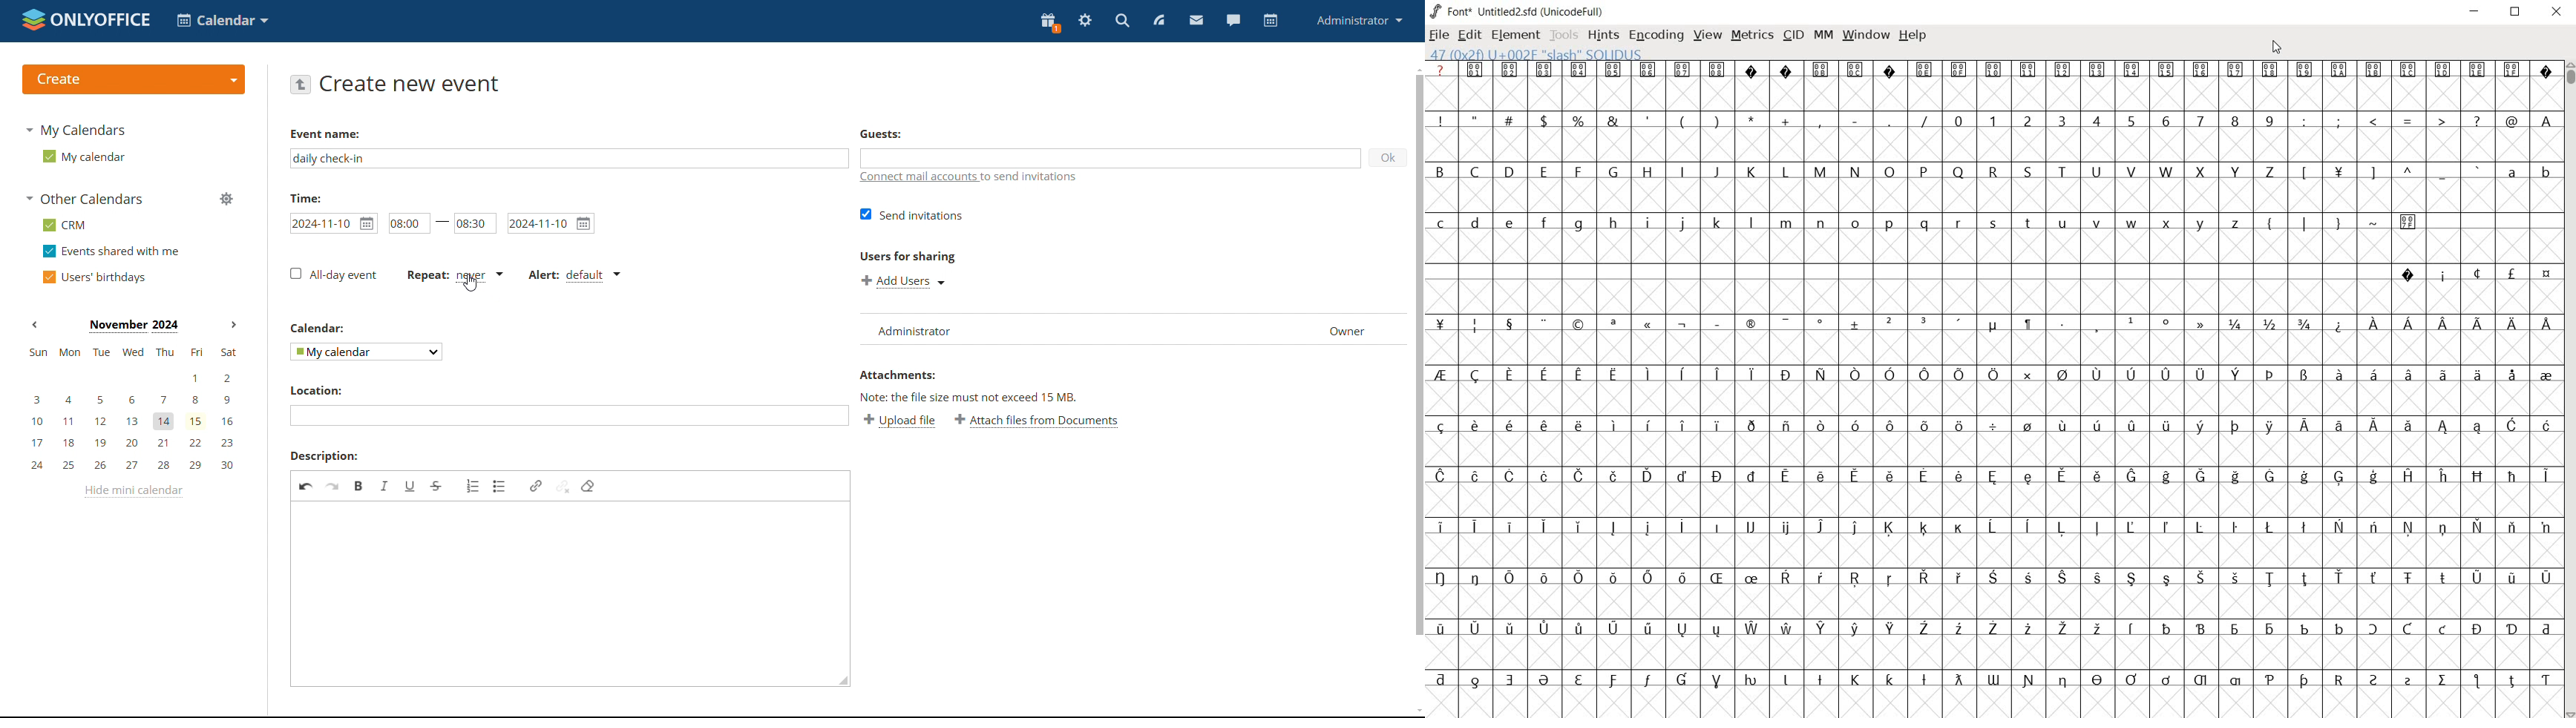  Describe the element at coordinates (2470, 273) in the screenshot. I see `special symbols` at that location.